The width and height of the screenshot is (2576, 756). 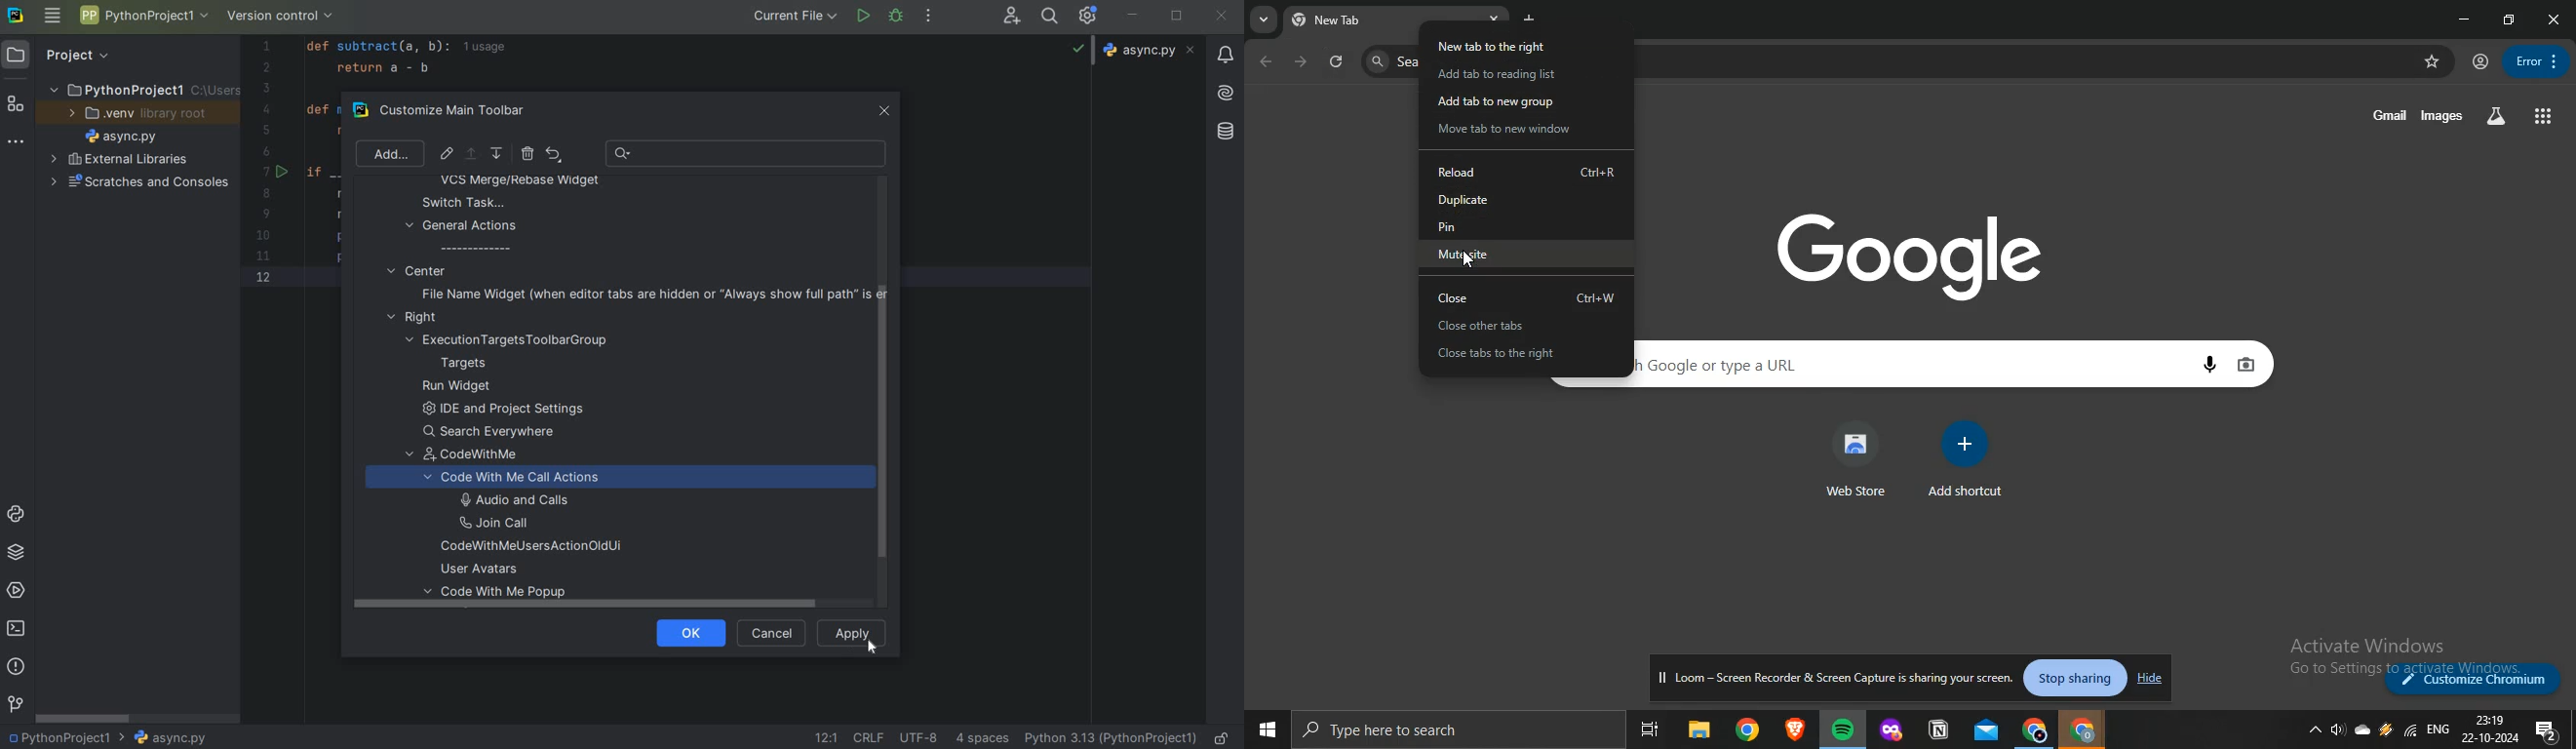 What do you see at coordinates (1225, 53) in the screenshot?
I see `updates` at bounding box center [1225, 53].